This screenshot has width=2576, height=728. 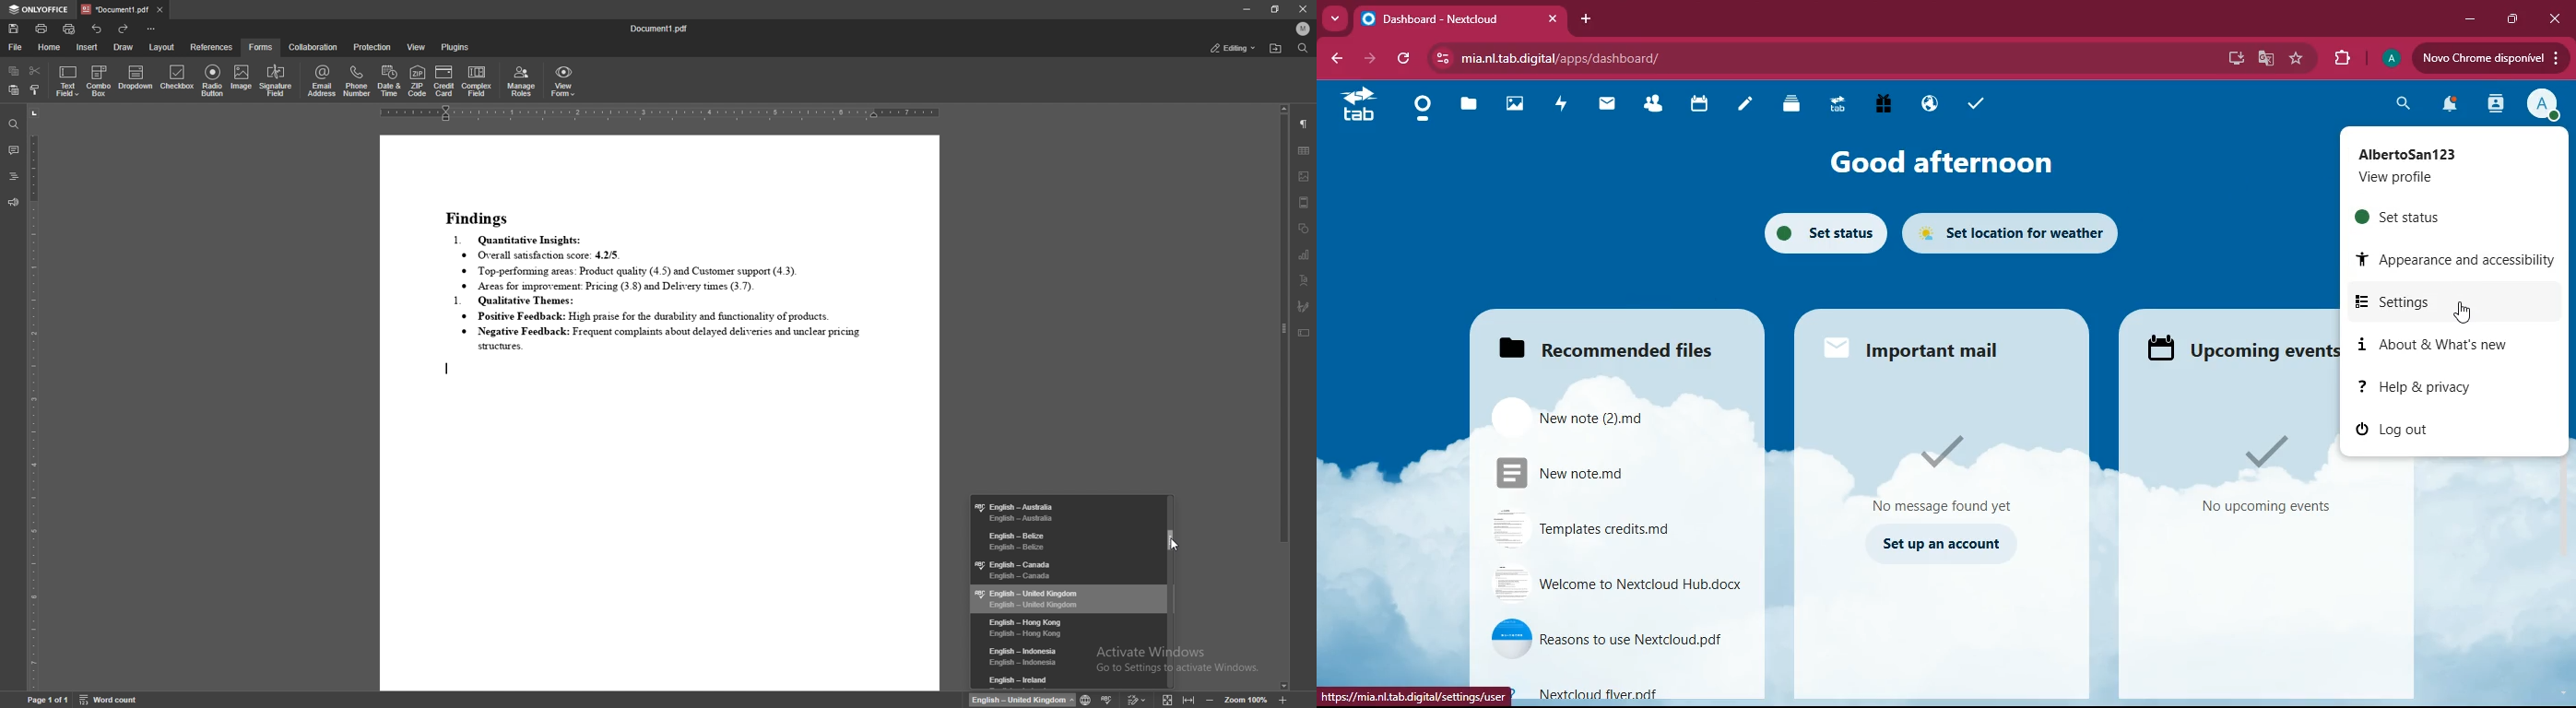 What do you see at coordinates (1234, 47) in the screenshot?
I see `status` at bounding box center [1234, 47].